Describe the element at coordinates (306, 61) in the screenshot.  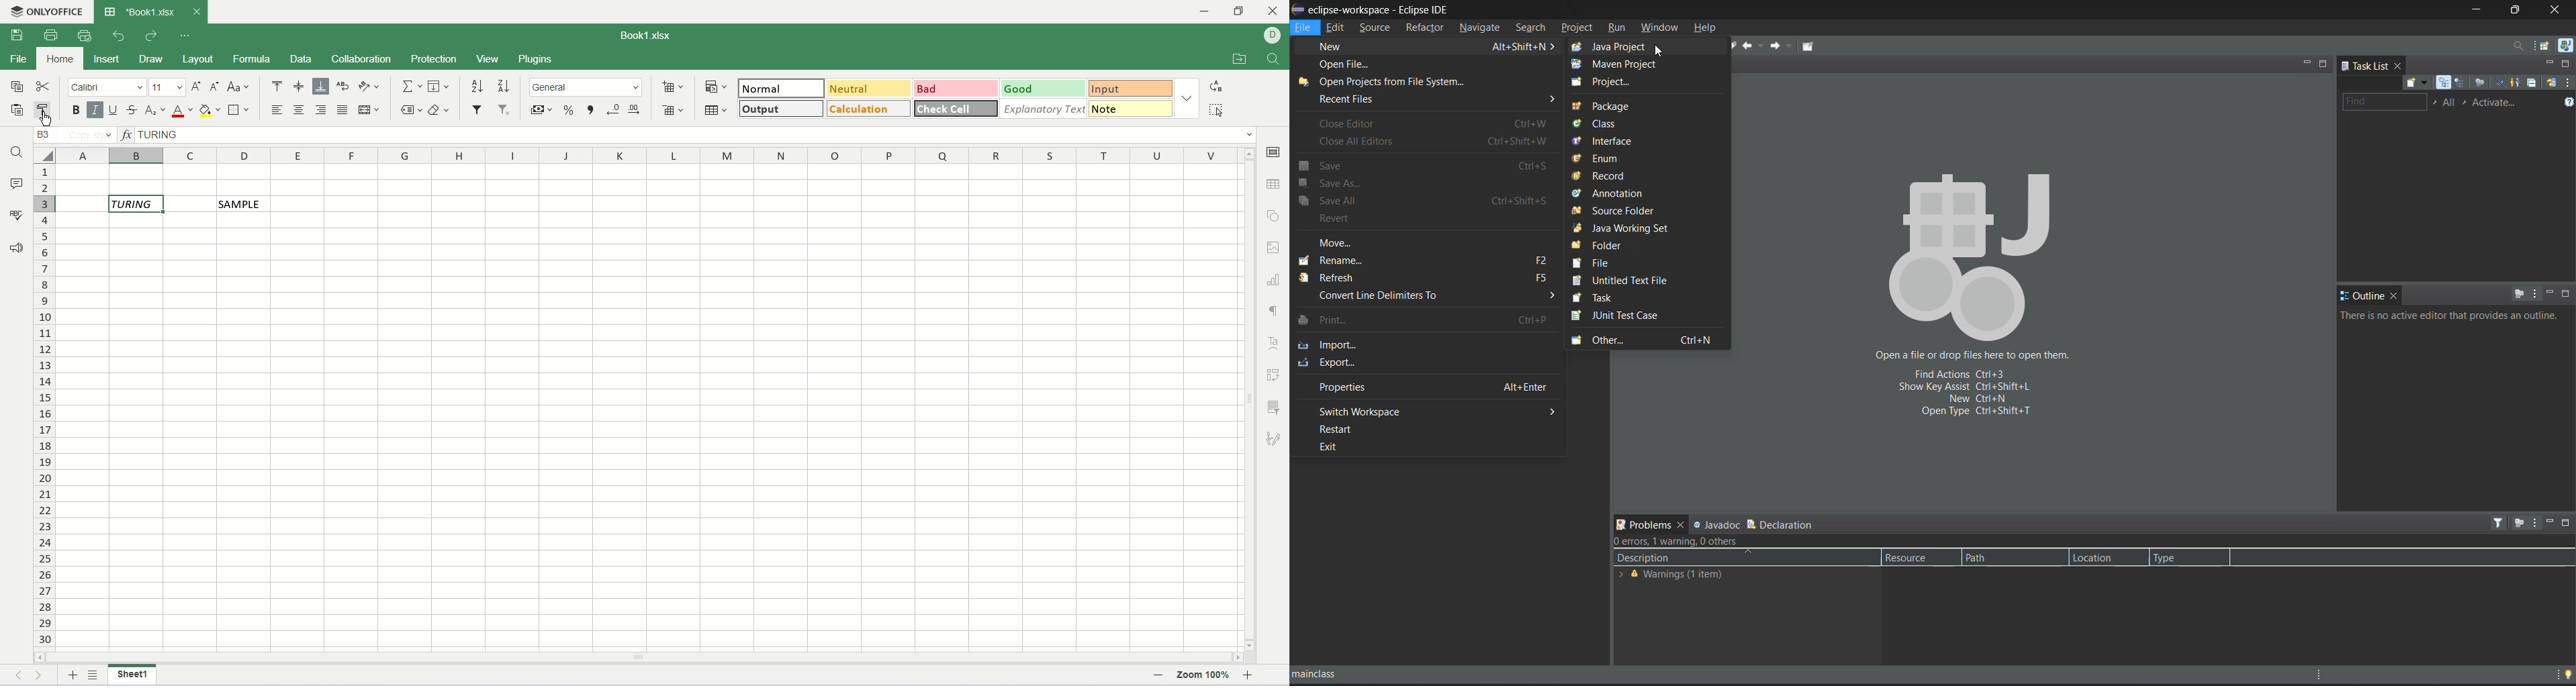
I see `data` at that location.